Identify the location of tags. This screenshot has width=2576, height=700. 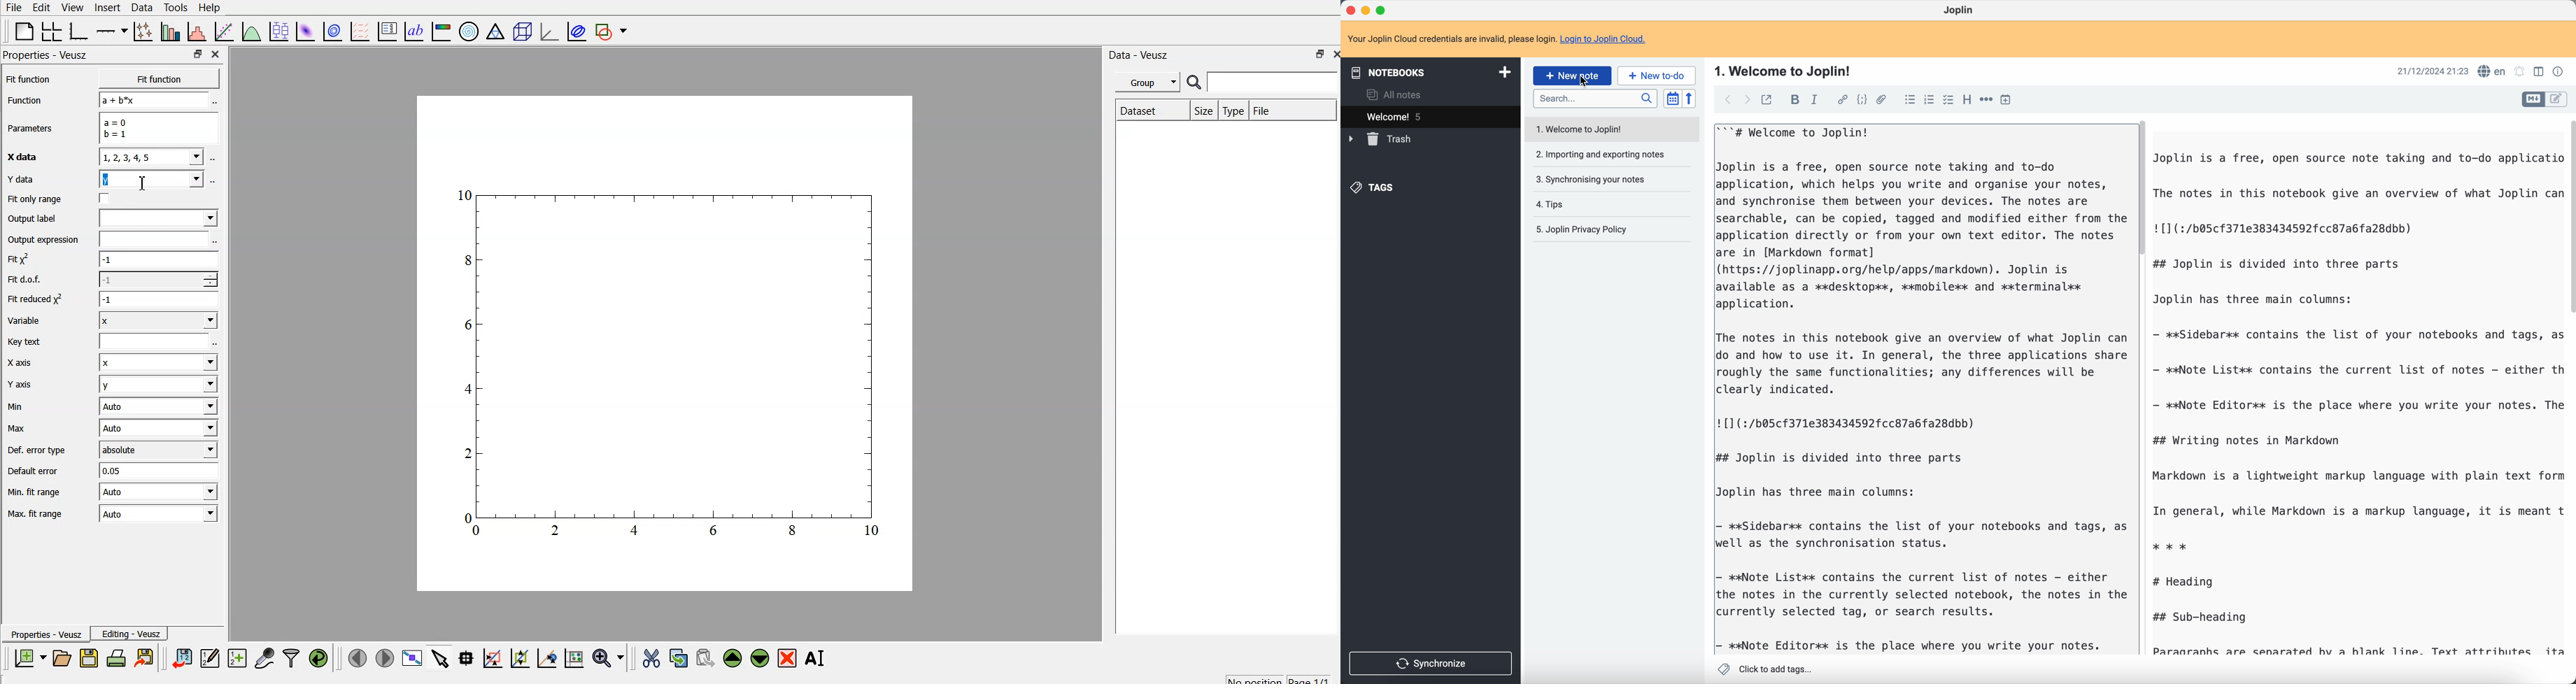
(1375, 189).